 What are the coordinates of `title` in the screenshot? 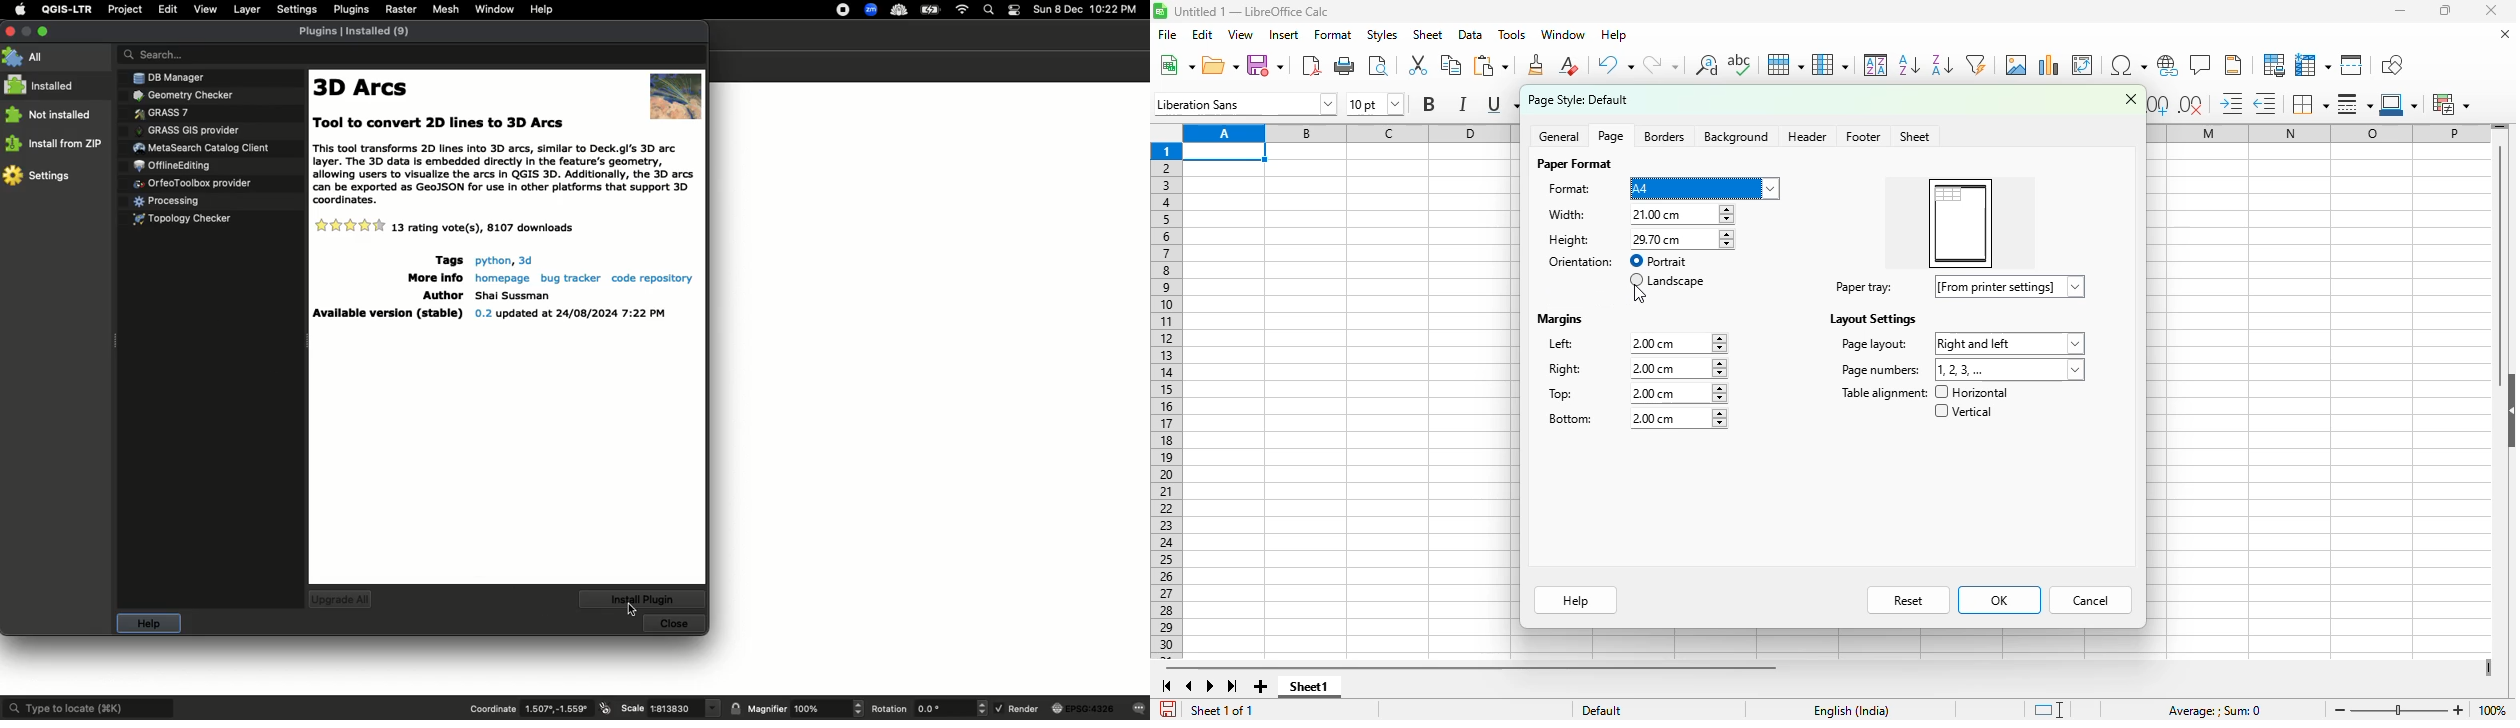 It's located at (1252, 11).